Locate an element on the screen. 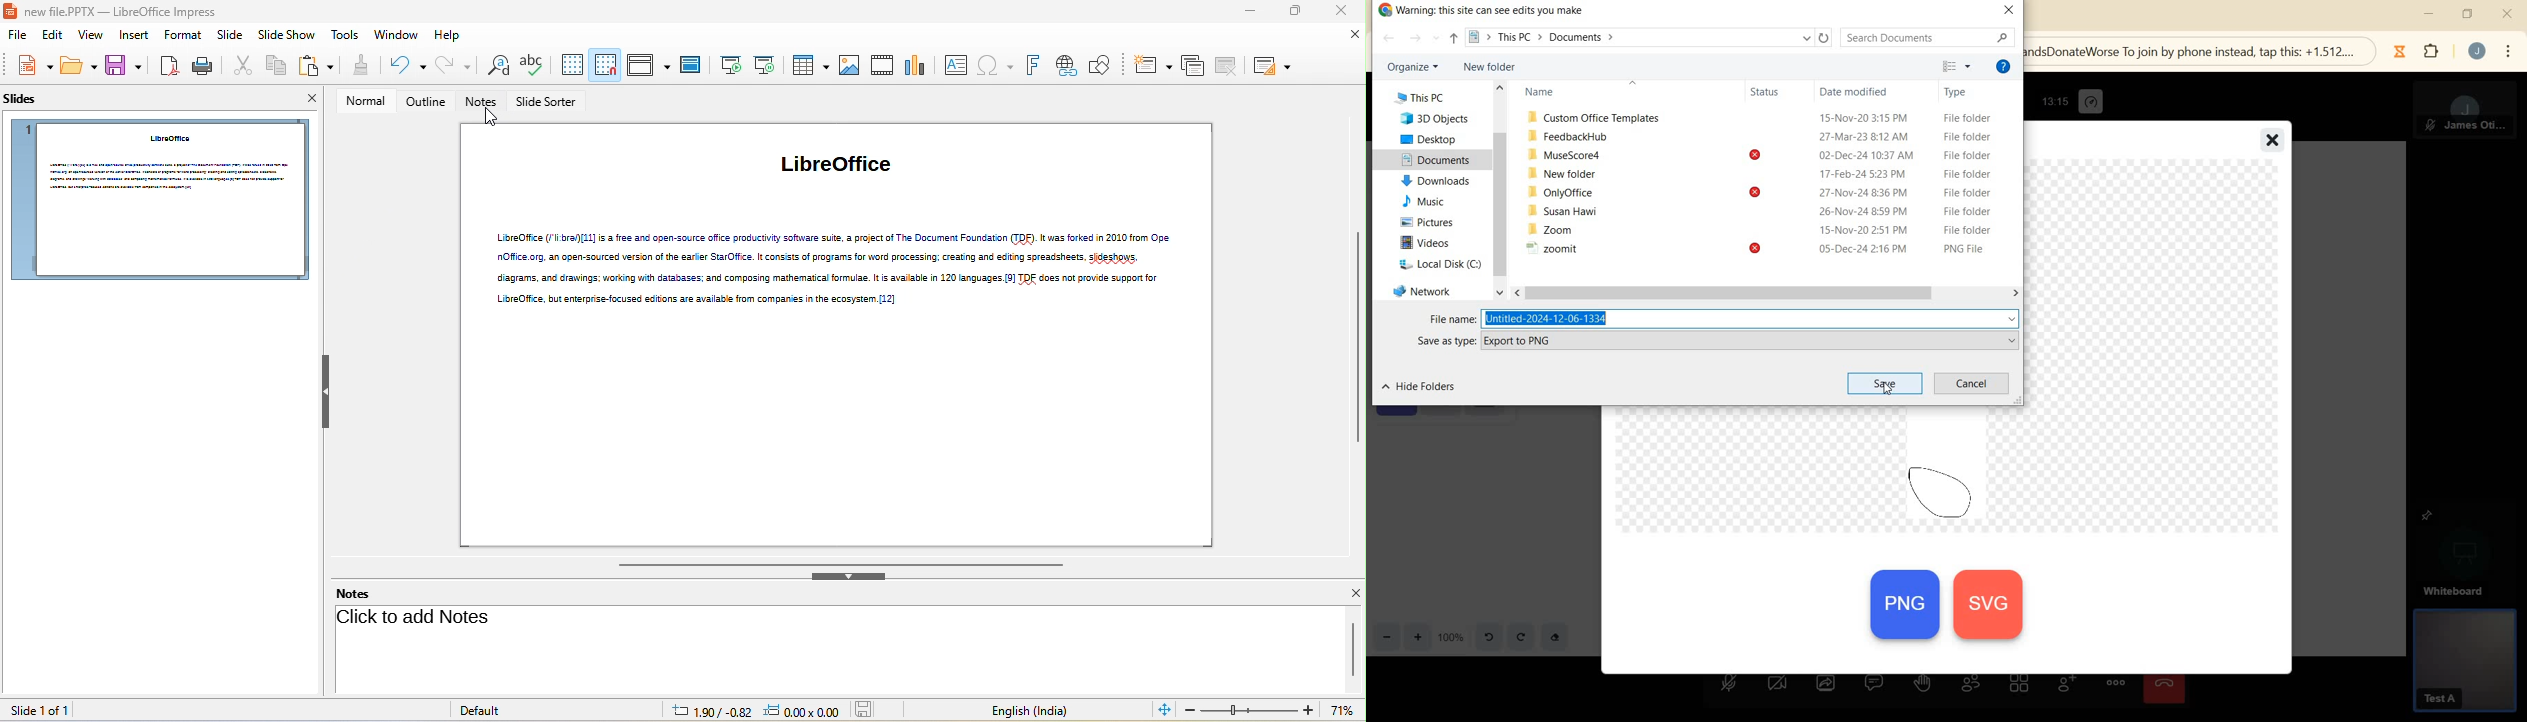  desktop is located at coordinates (1426, 141).